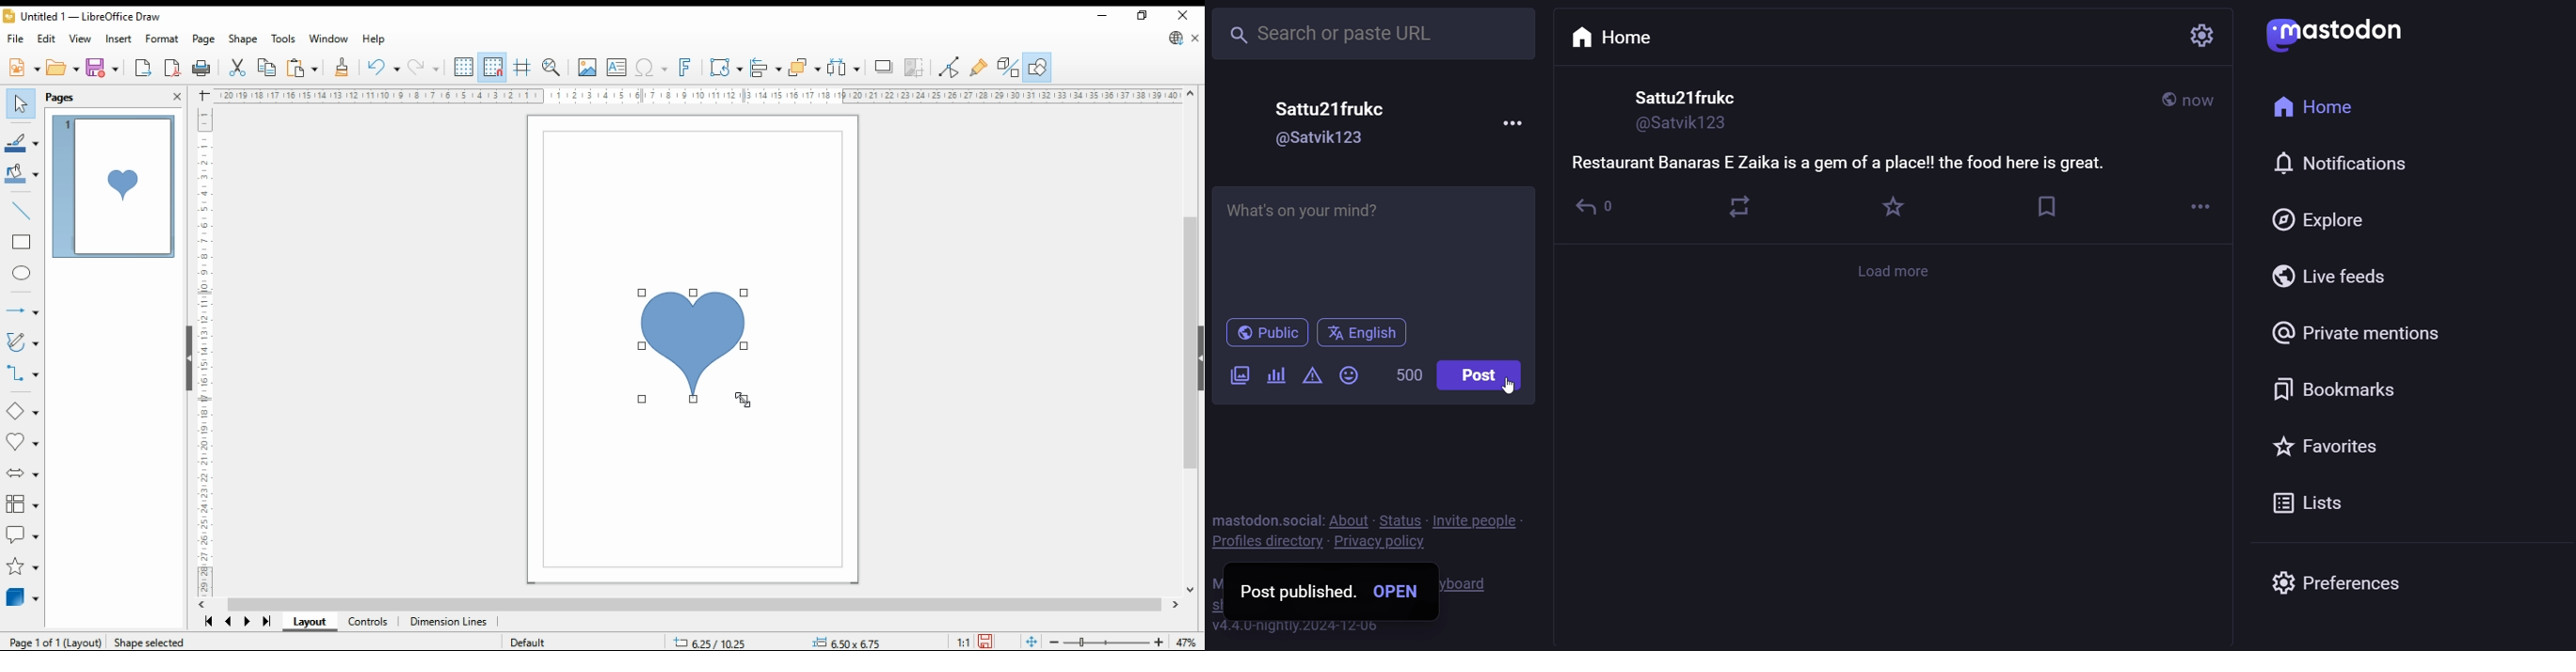 This screenshot has height=672, width=2576. Describe the element at coordinates (104, 68) in the screenshot. I see `save` at that location.